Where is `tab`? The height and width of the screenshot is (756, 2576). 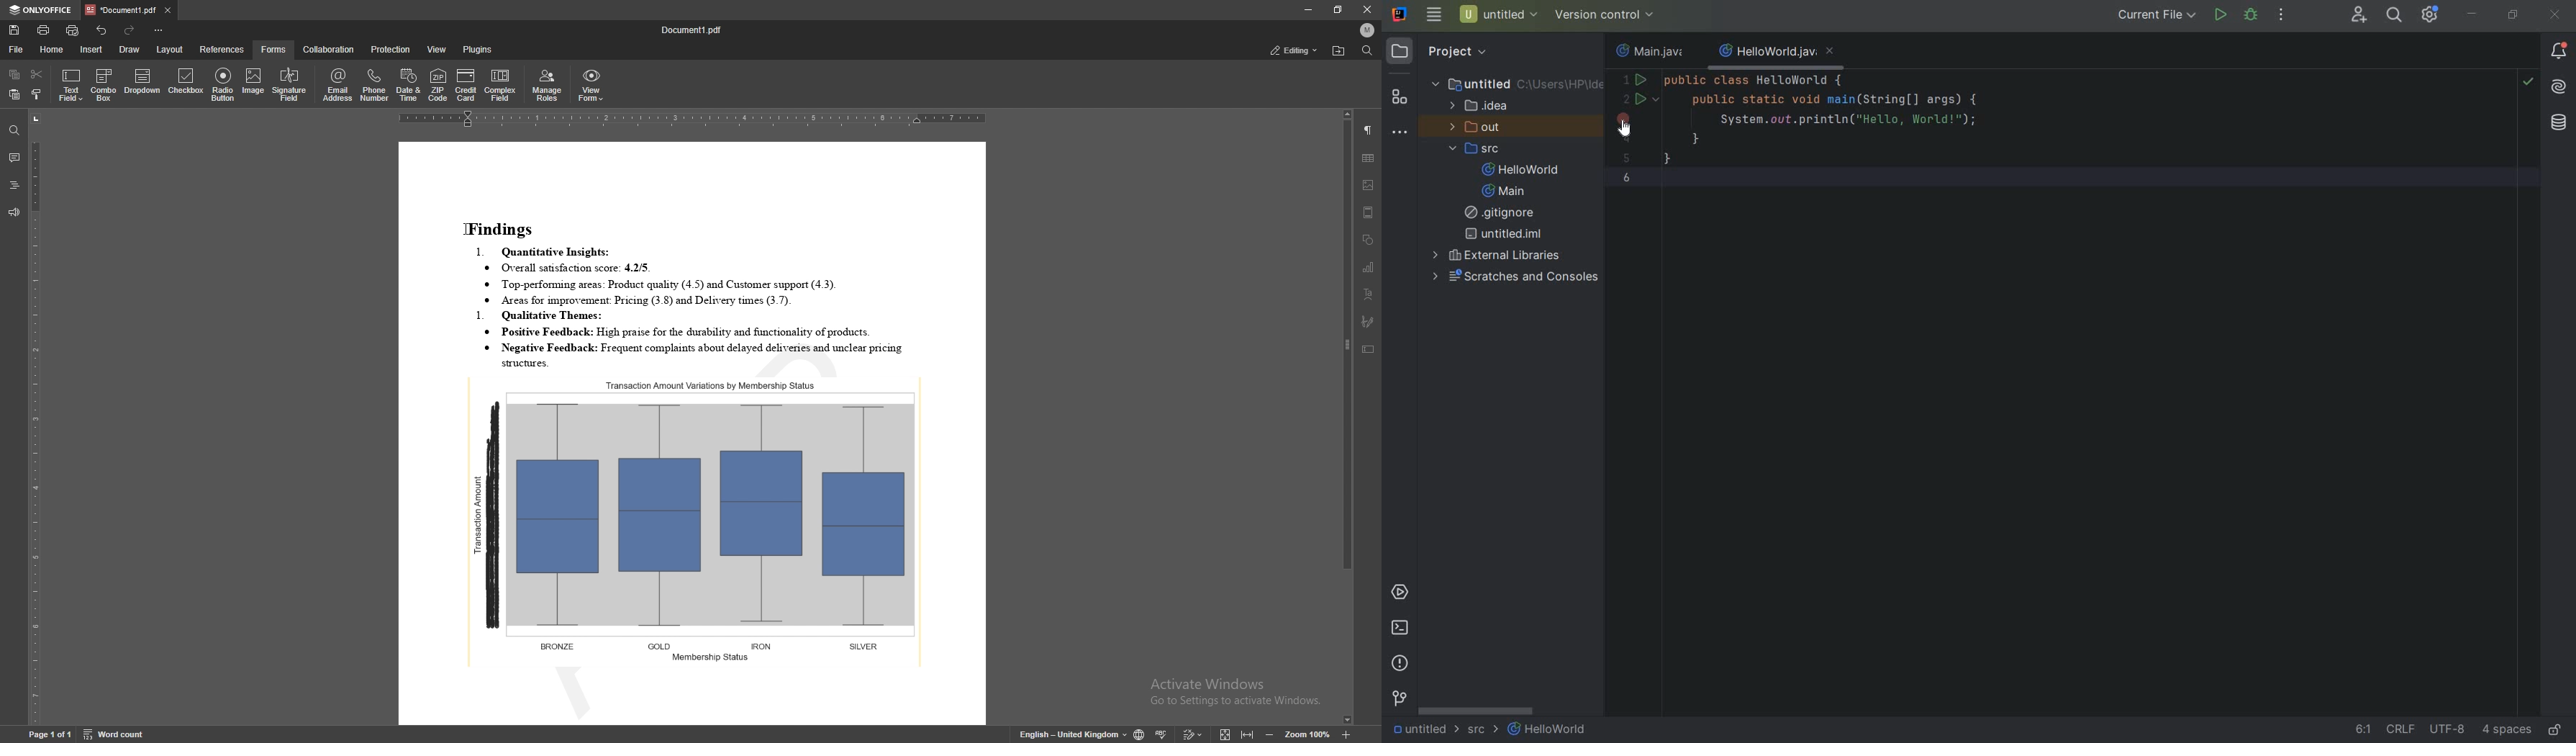
tab is located at coordinates (120, 9).